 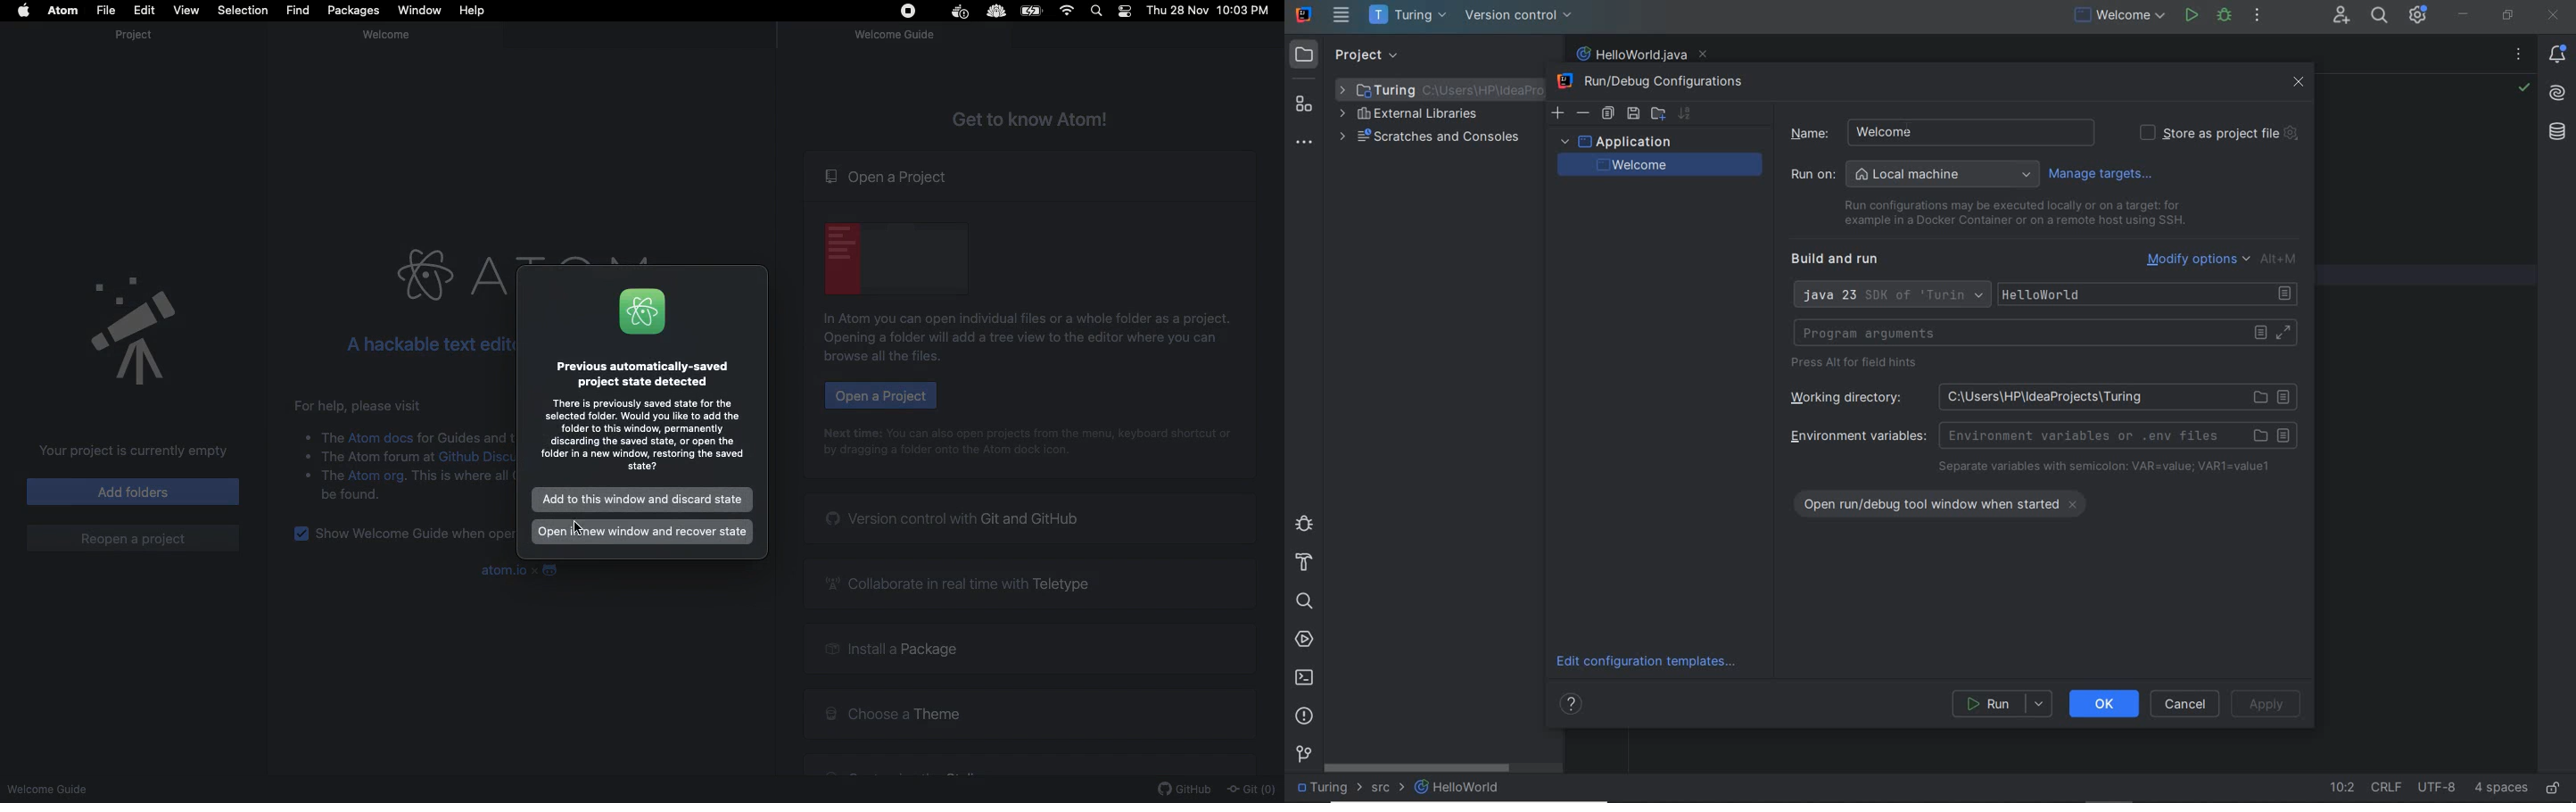 I want to click on HelloWorld, so click(x=1458, y=787).